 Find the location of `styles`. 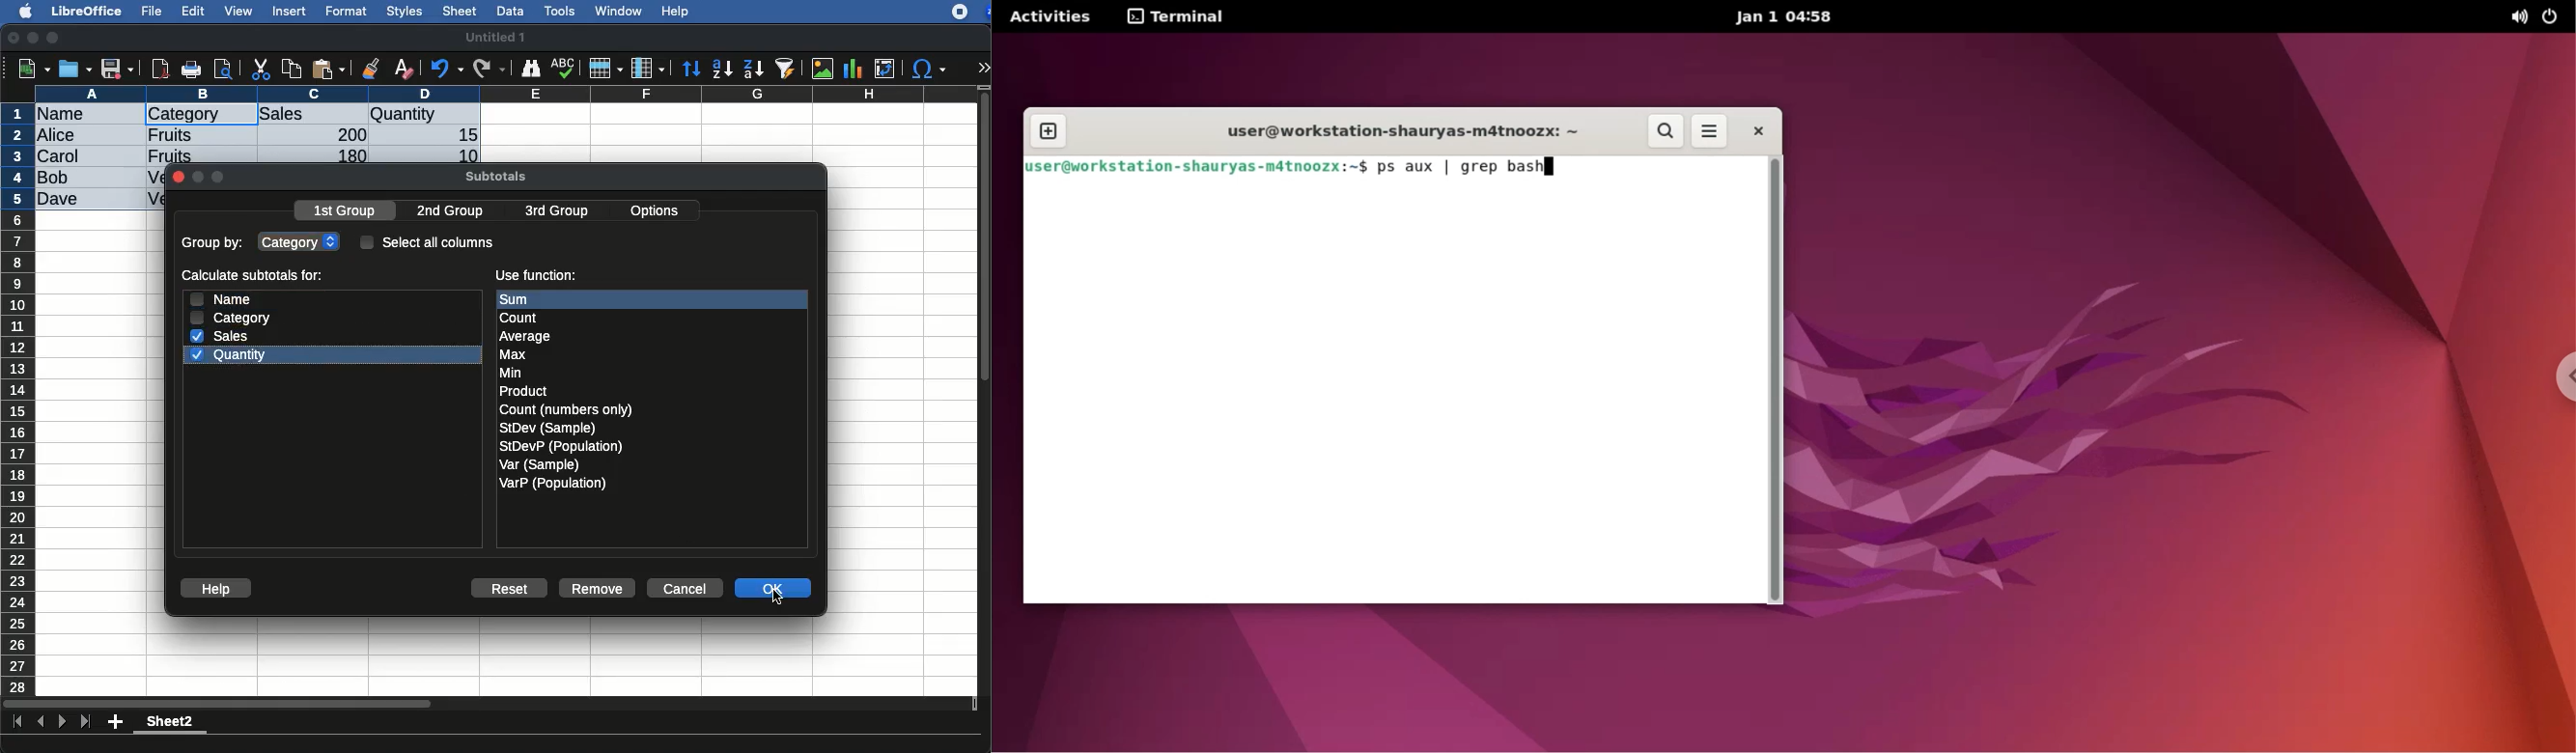

styles is located at coordinates (403, 14).